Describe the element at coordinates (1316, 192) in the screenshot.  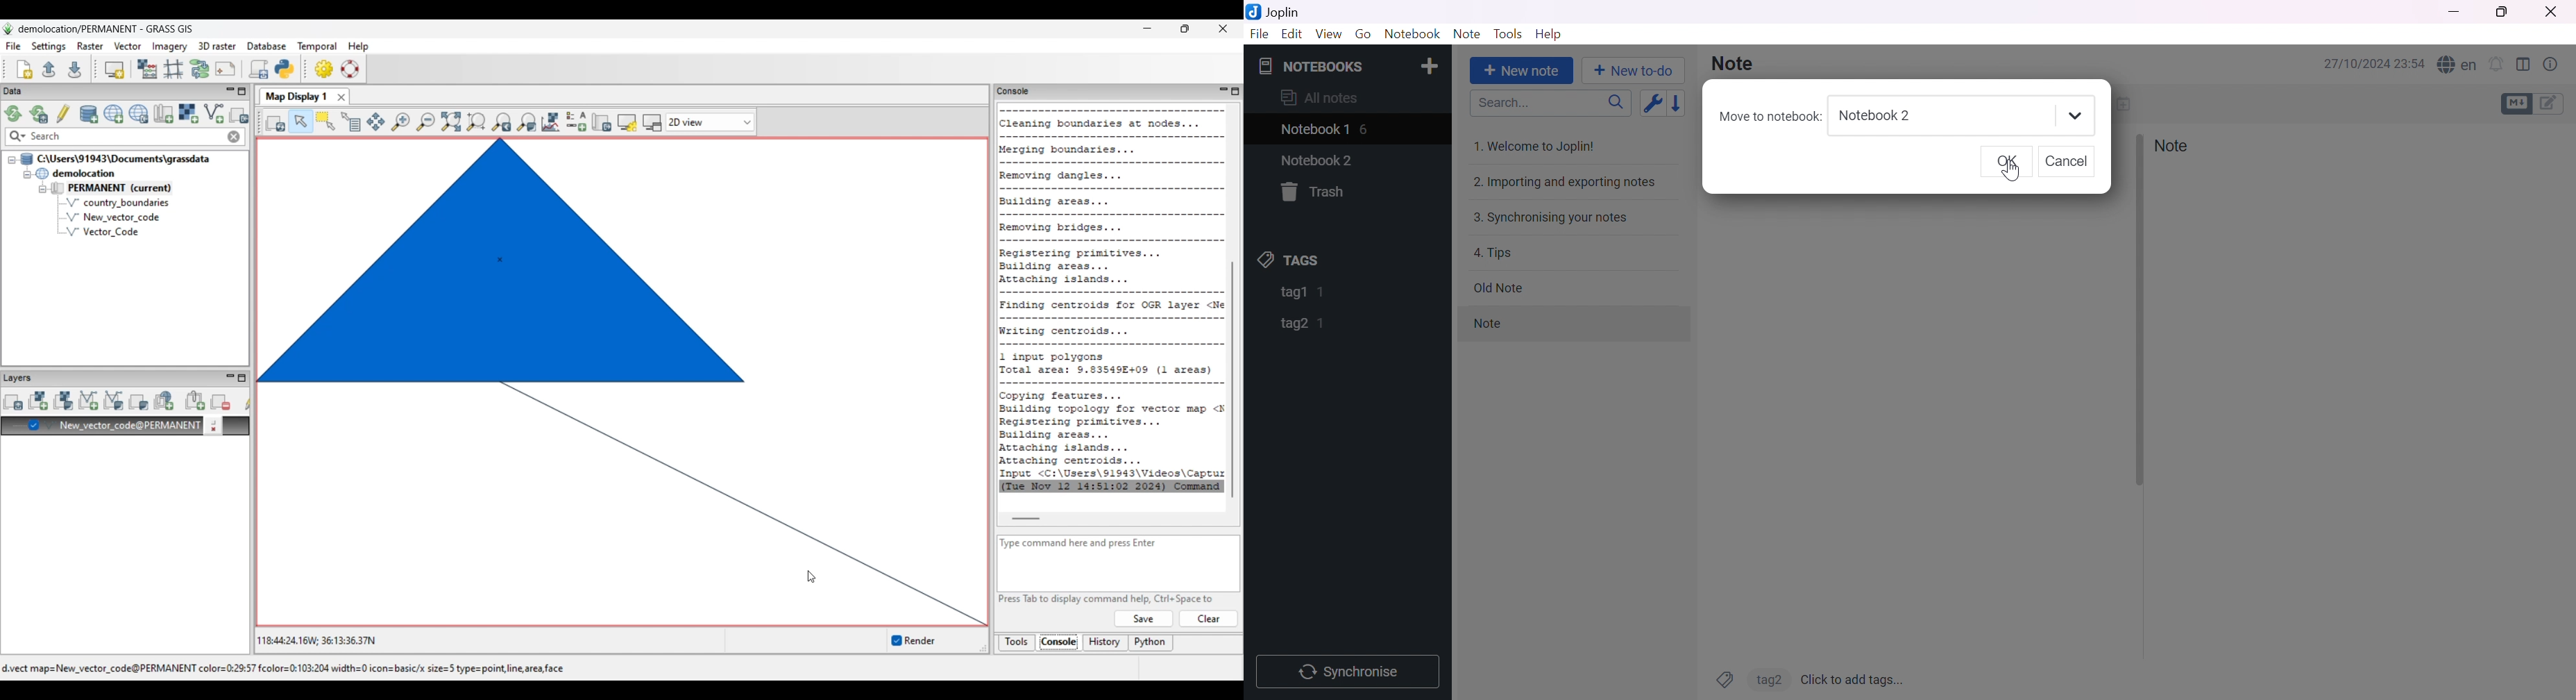
I see `Trash` at that location.